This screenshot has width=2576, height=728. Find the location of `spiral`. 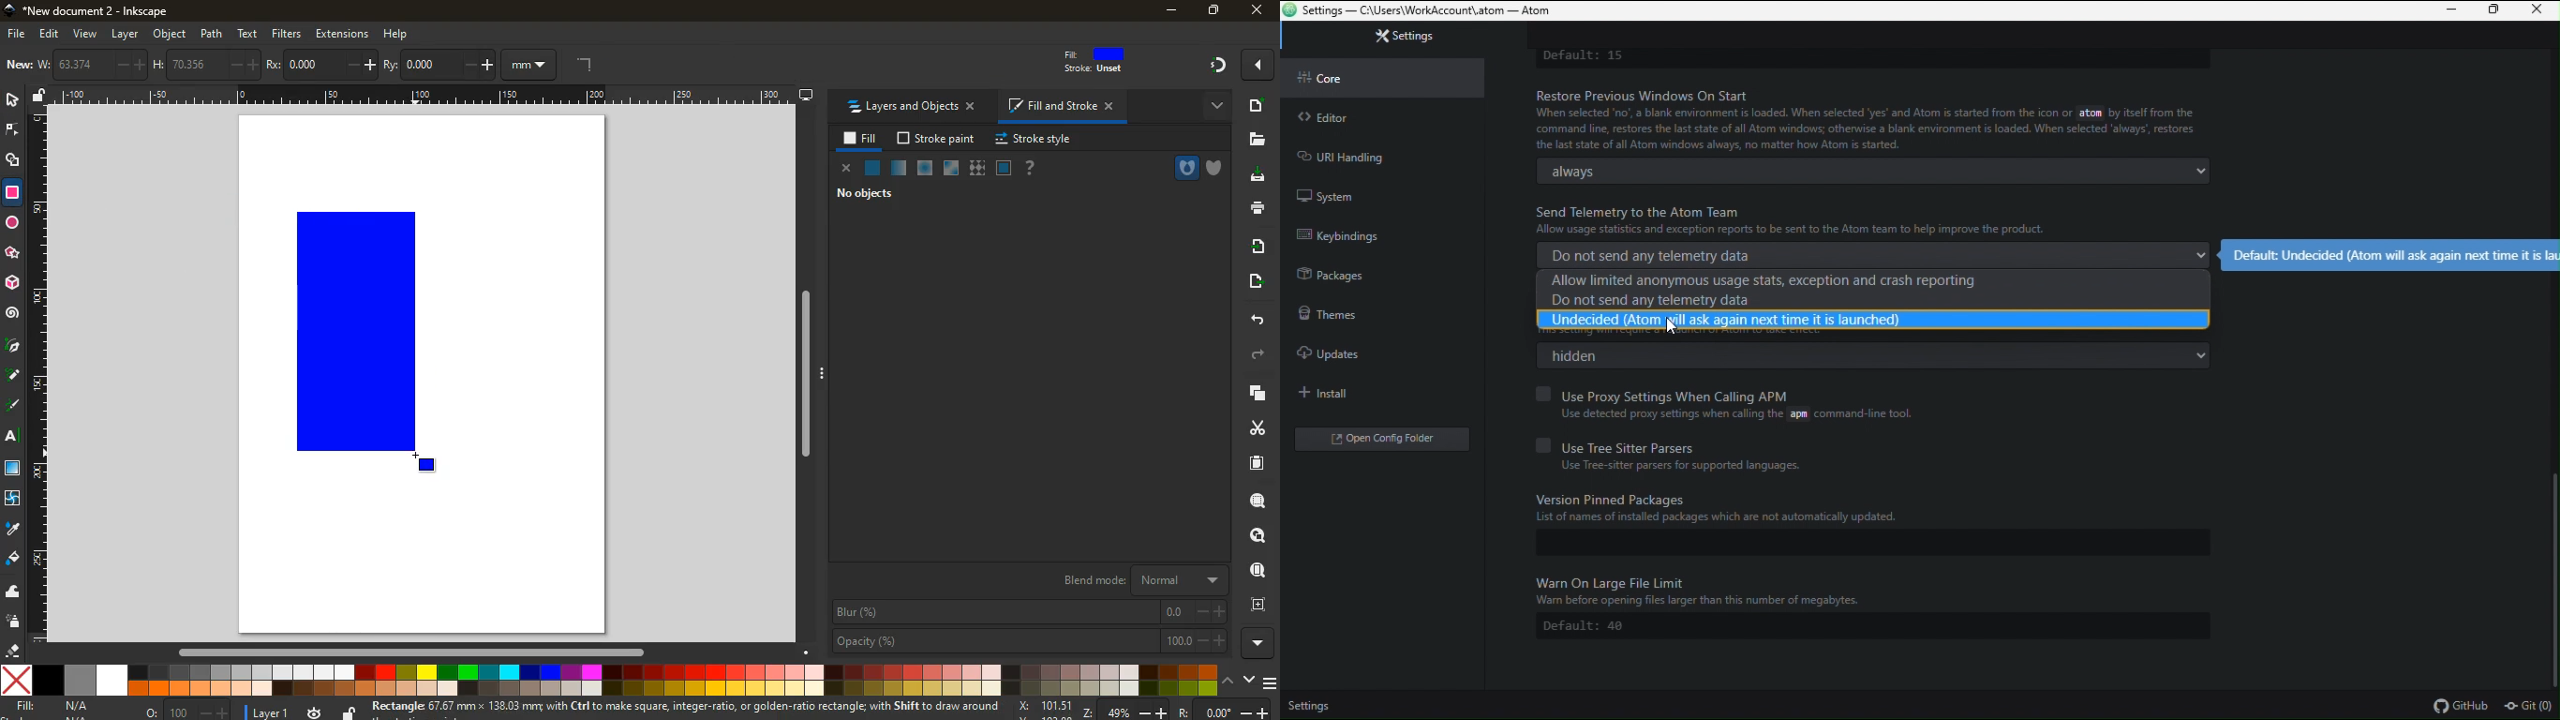

spiral is located at coordinates (13, 315).